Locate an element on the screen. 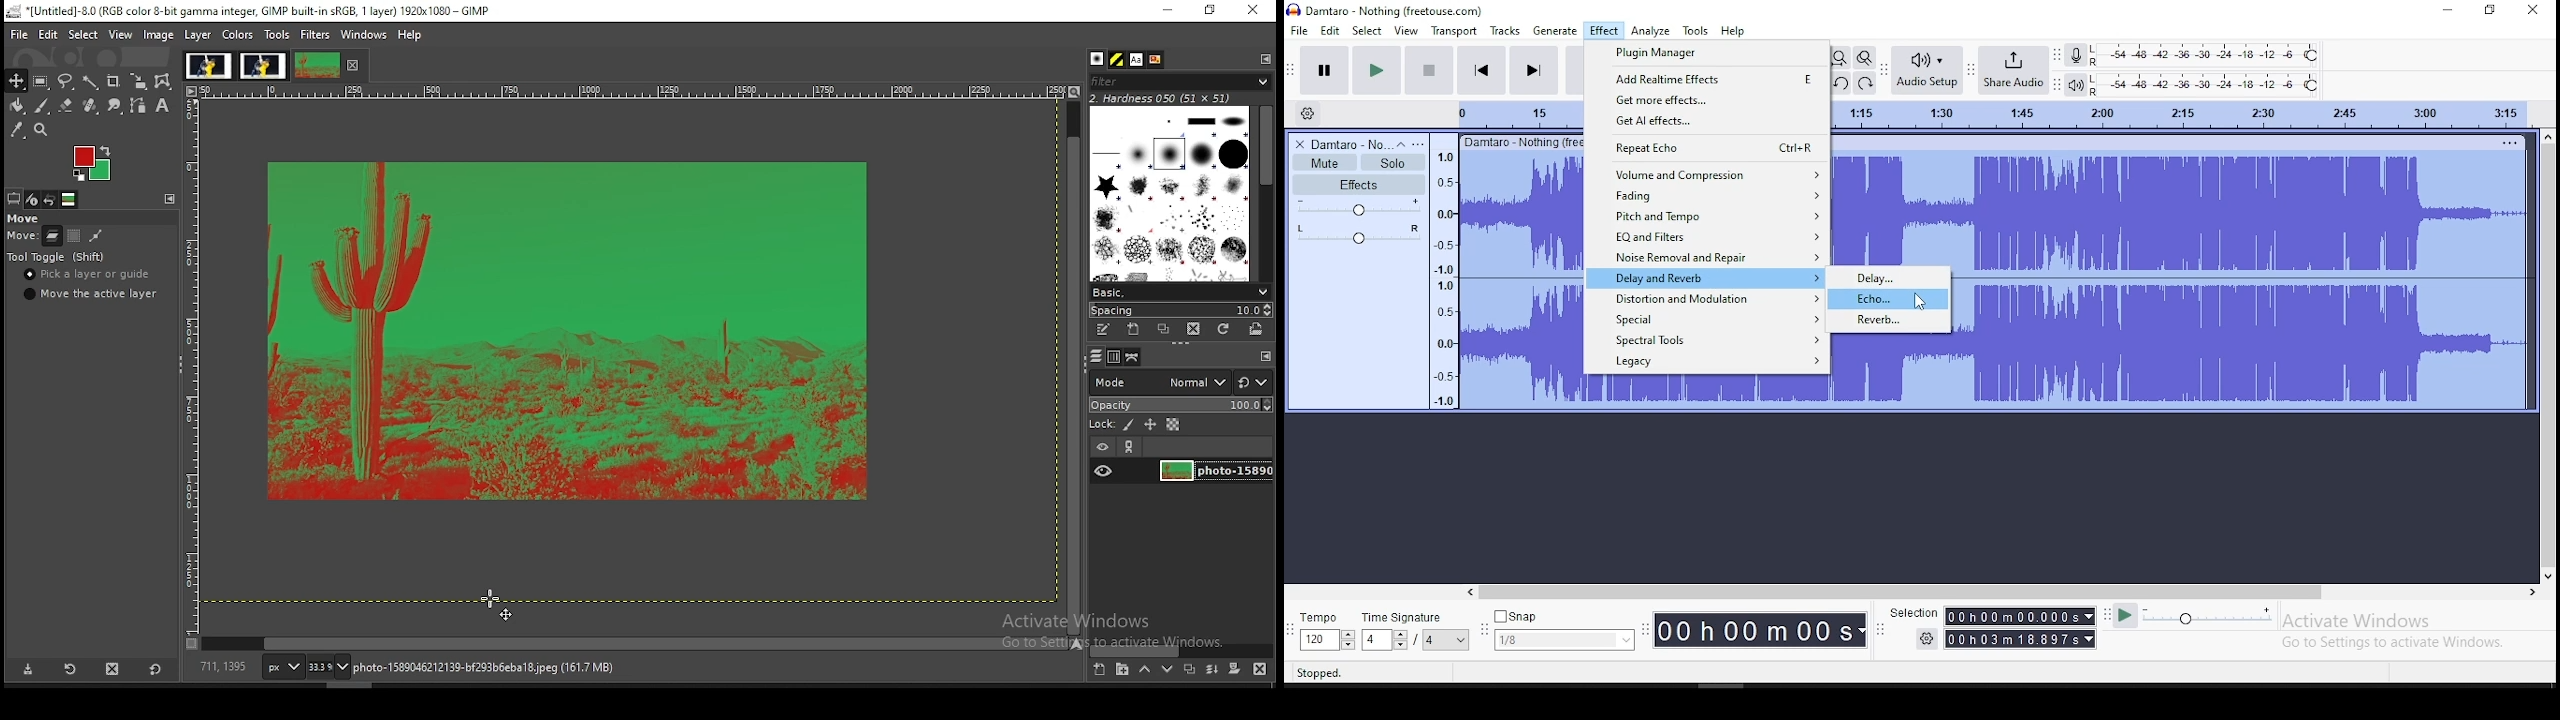  create a new brush is located at coordinates (1136, 330).